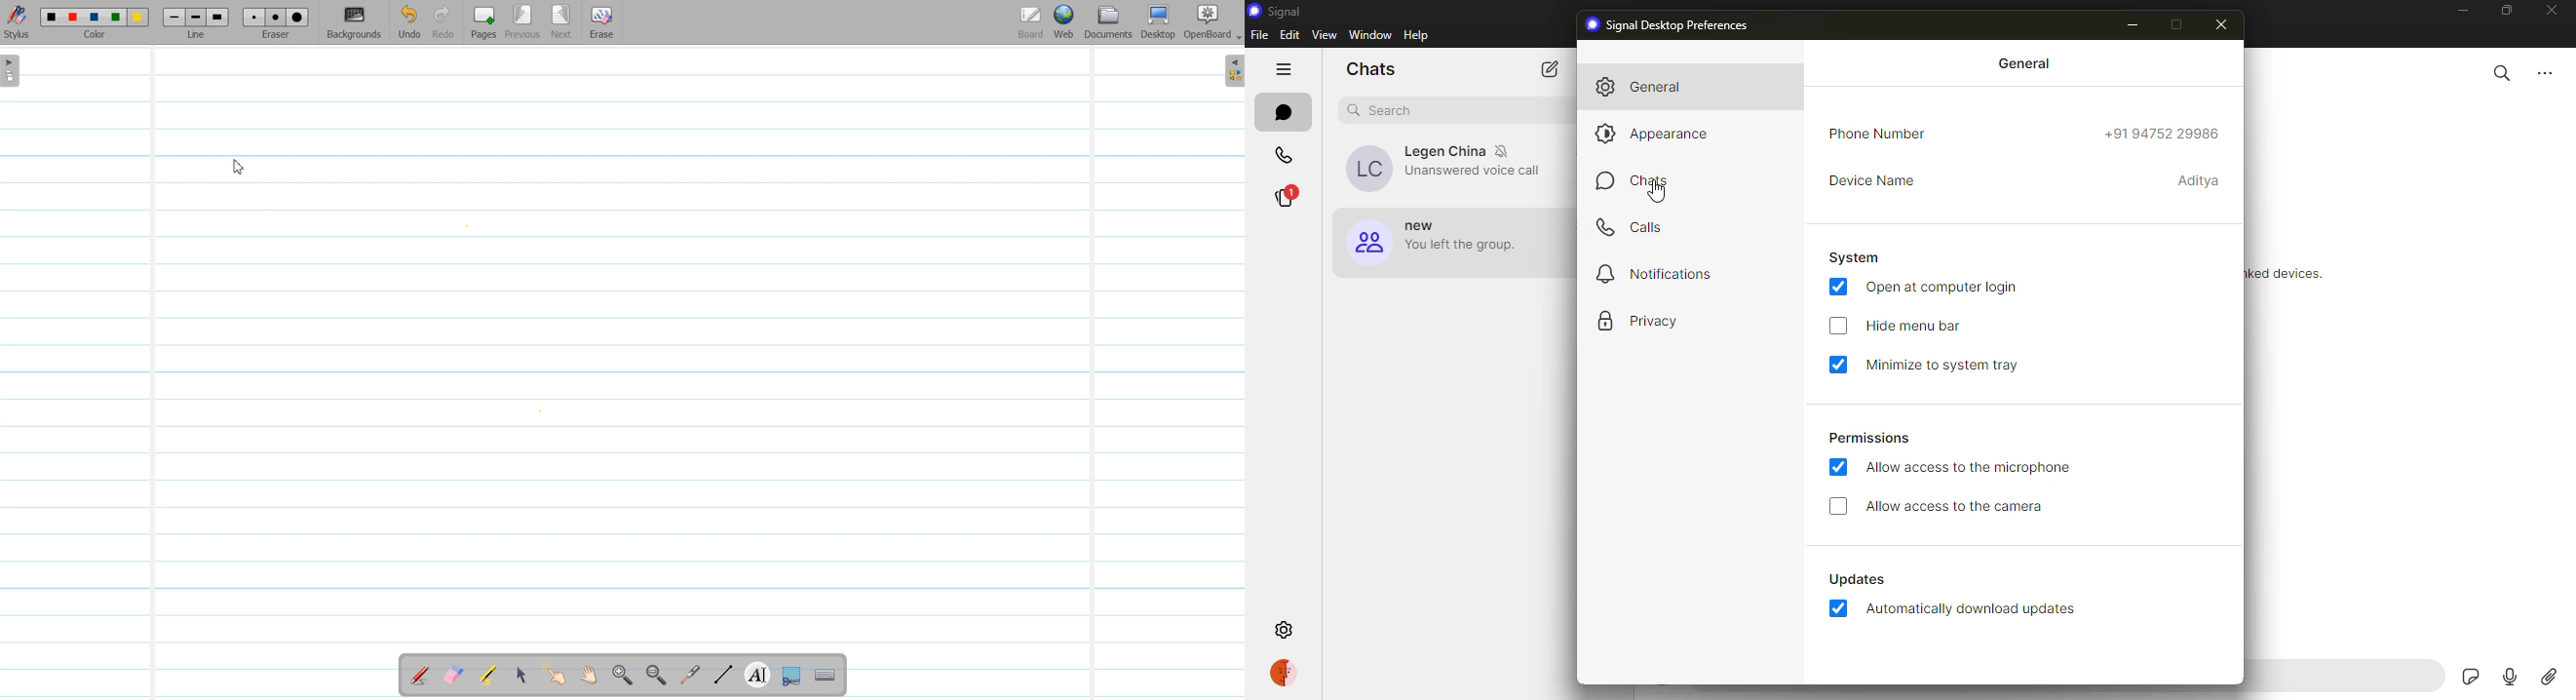  I want to click on number, so click(2164, 133).